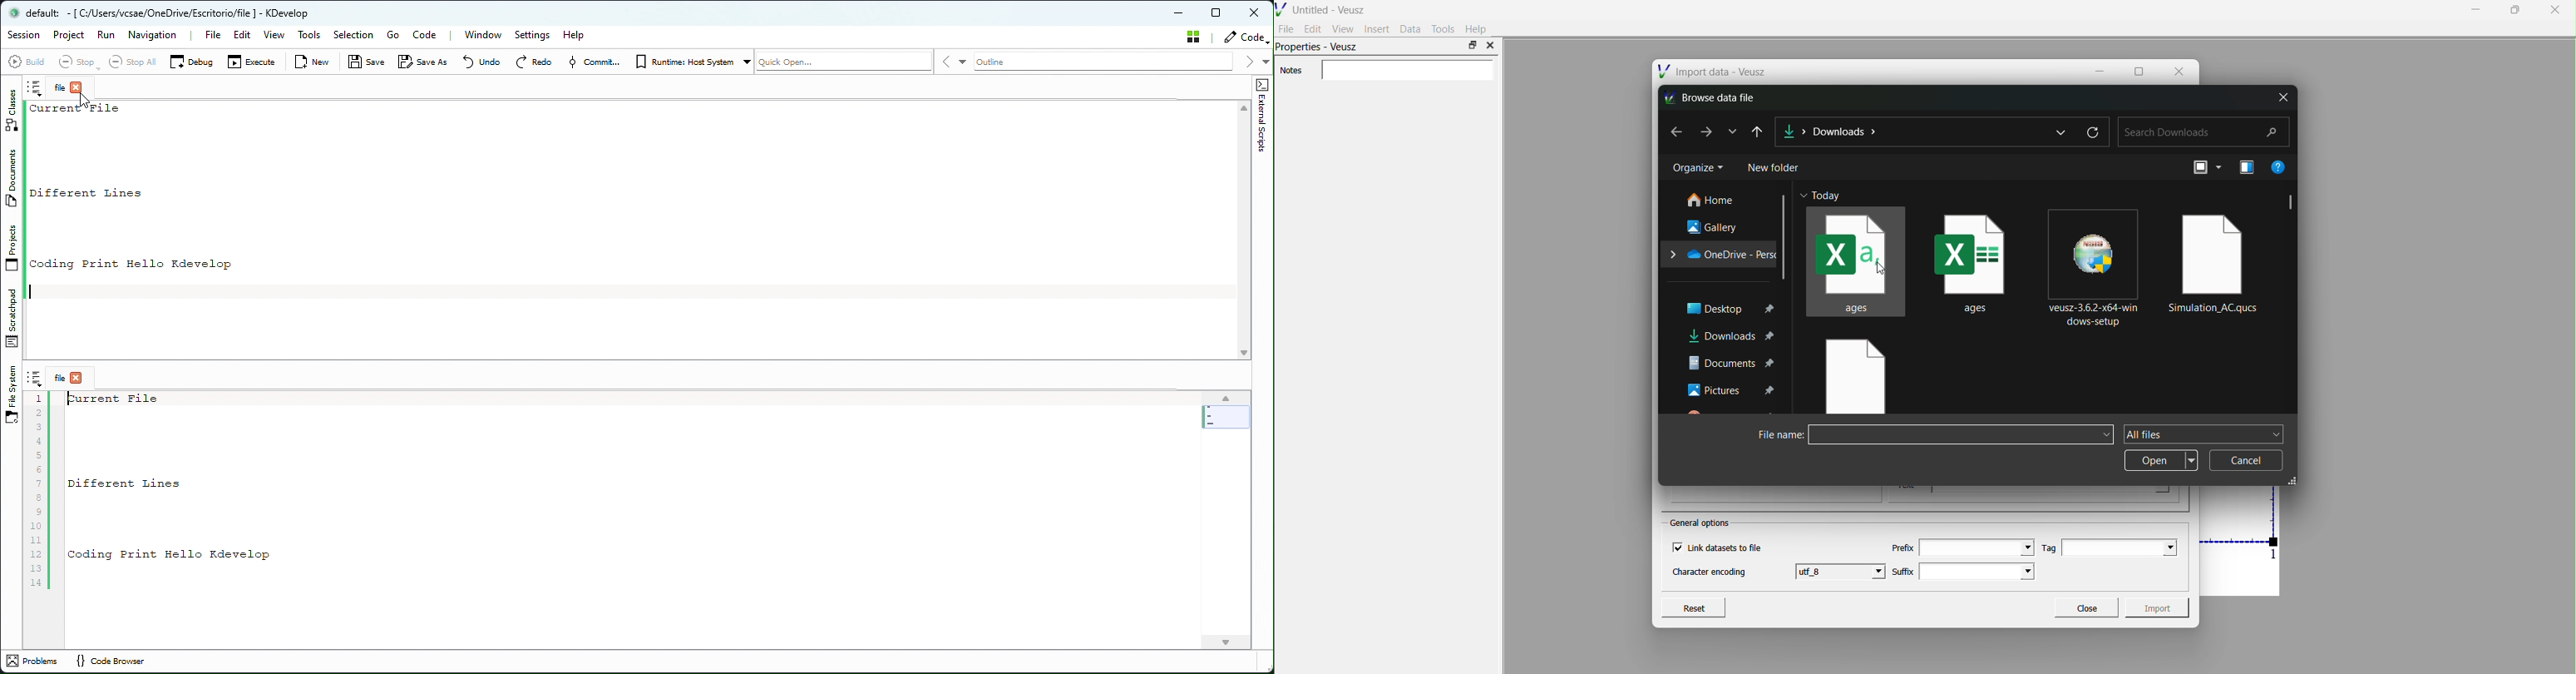  Describe the element at coordinates (1714, 71) in the screenshot. I see `Import data - Veusz` at that location.